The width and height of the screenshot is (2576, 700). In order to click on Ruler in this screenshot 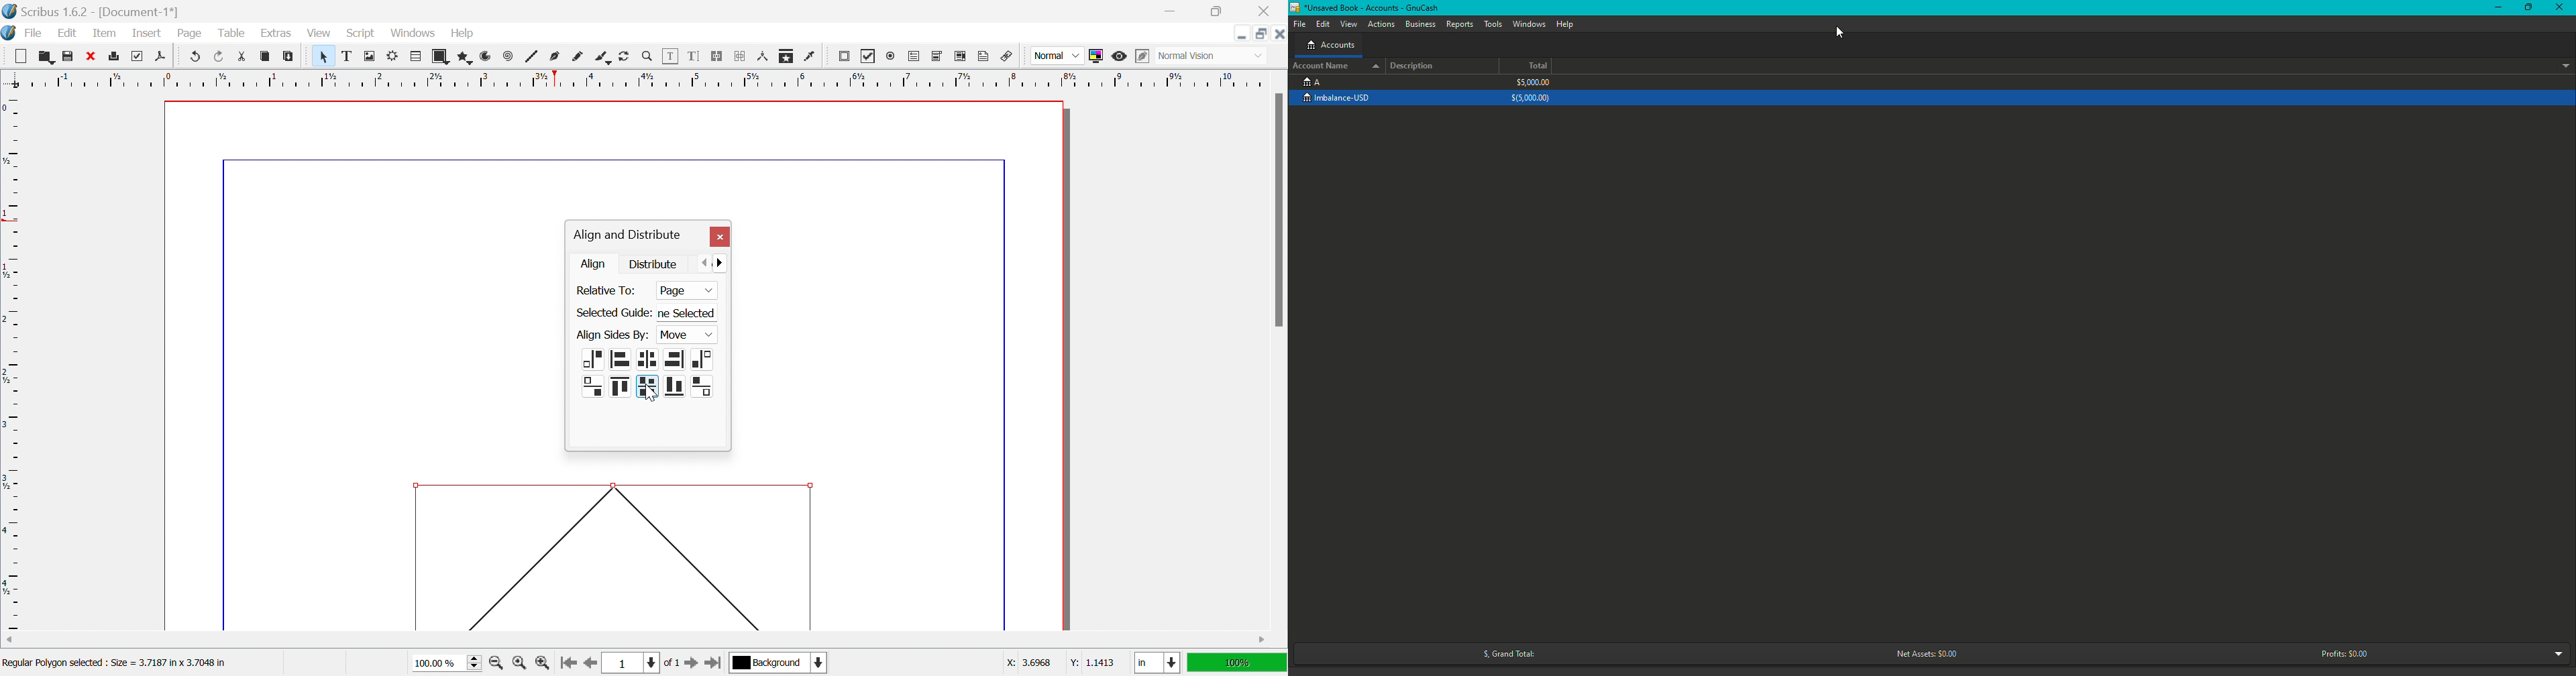, I will do `click(12, 362)`.